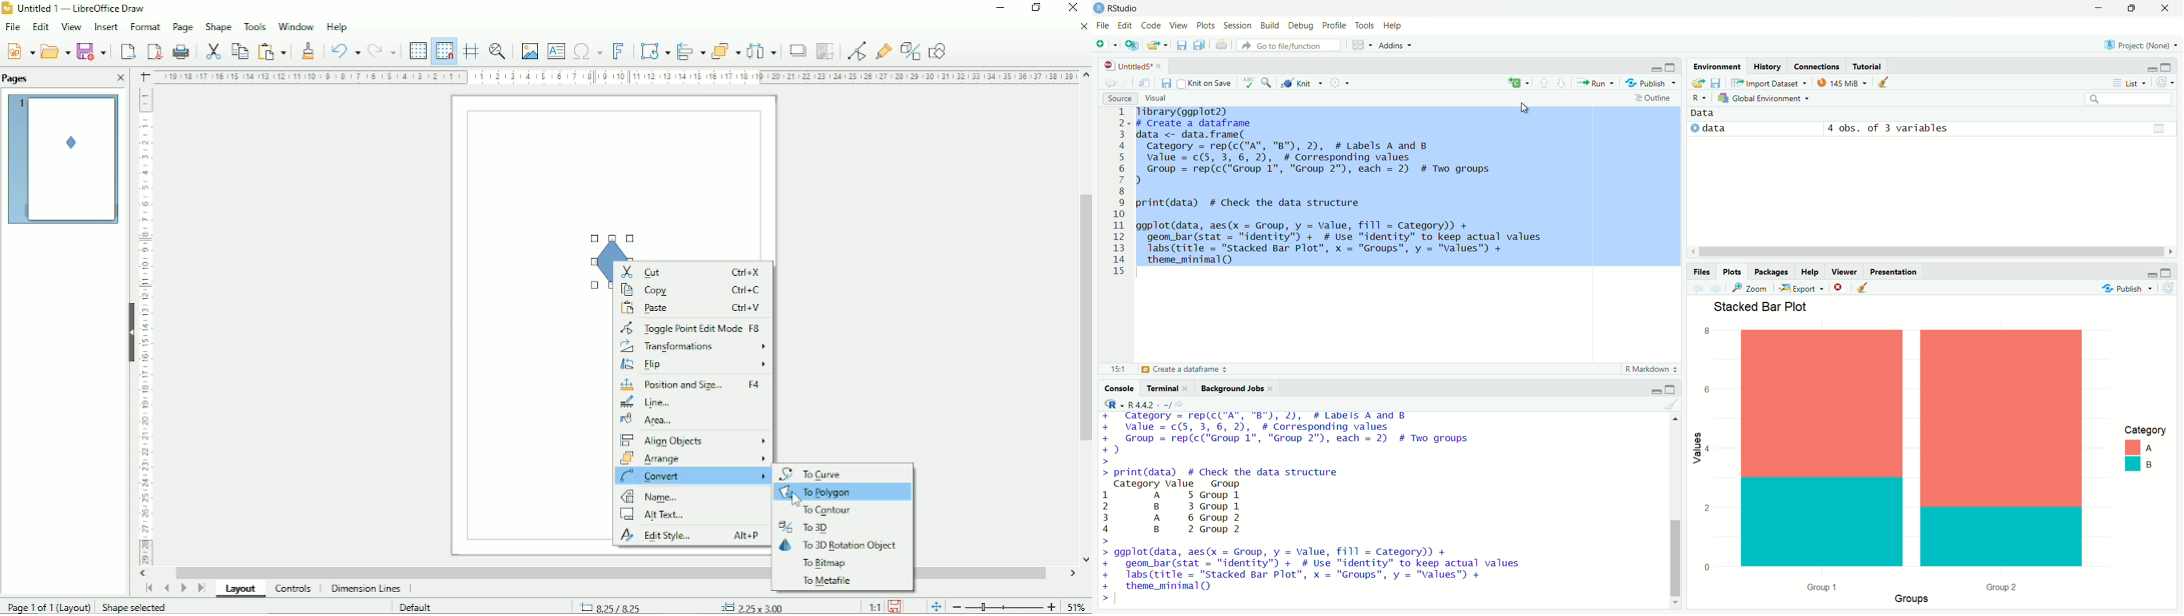 The height and width of the screenshot is (616, 2184). What do you see at coordinates (693, 439) in the screenshot?
I see `Align objects` at bounding box center [693, 439].